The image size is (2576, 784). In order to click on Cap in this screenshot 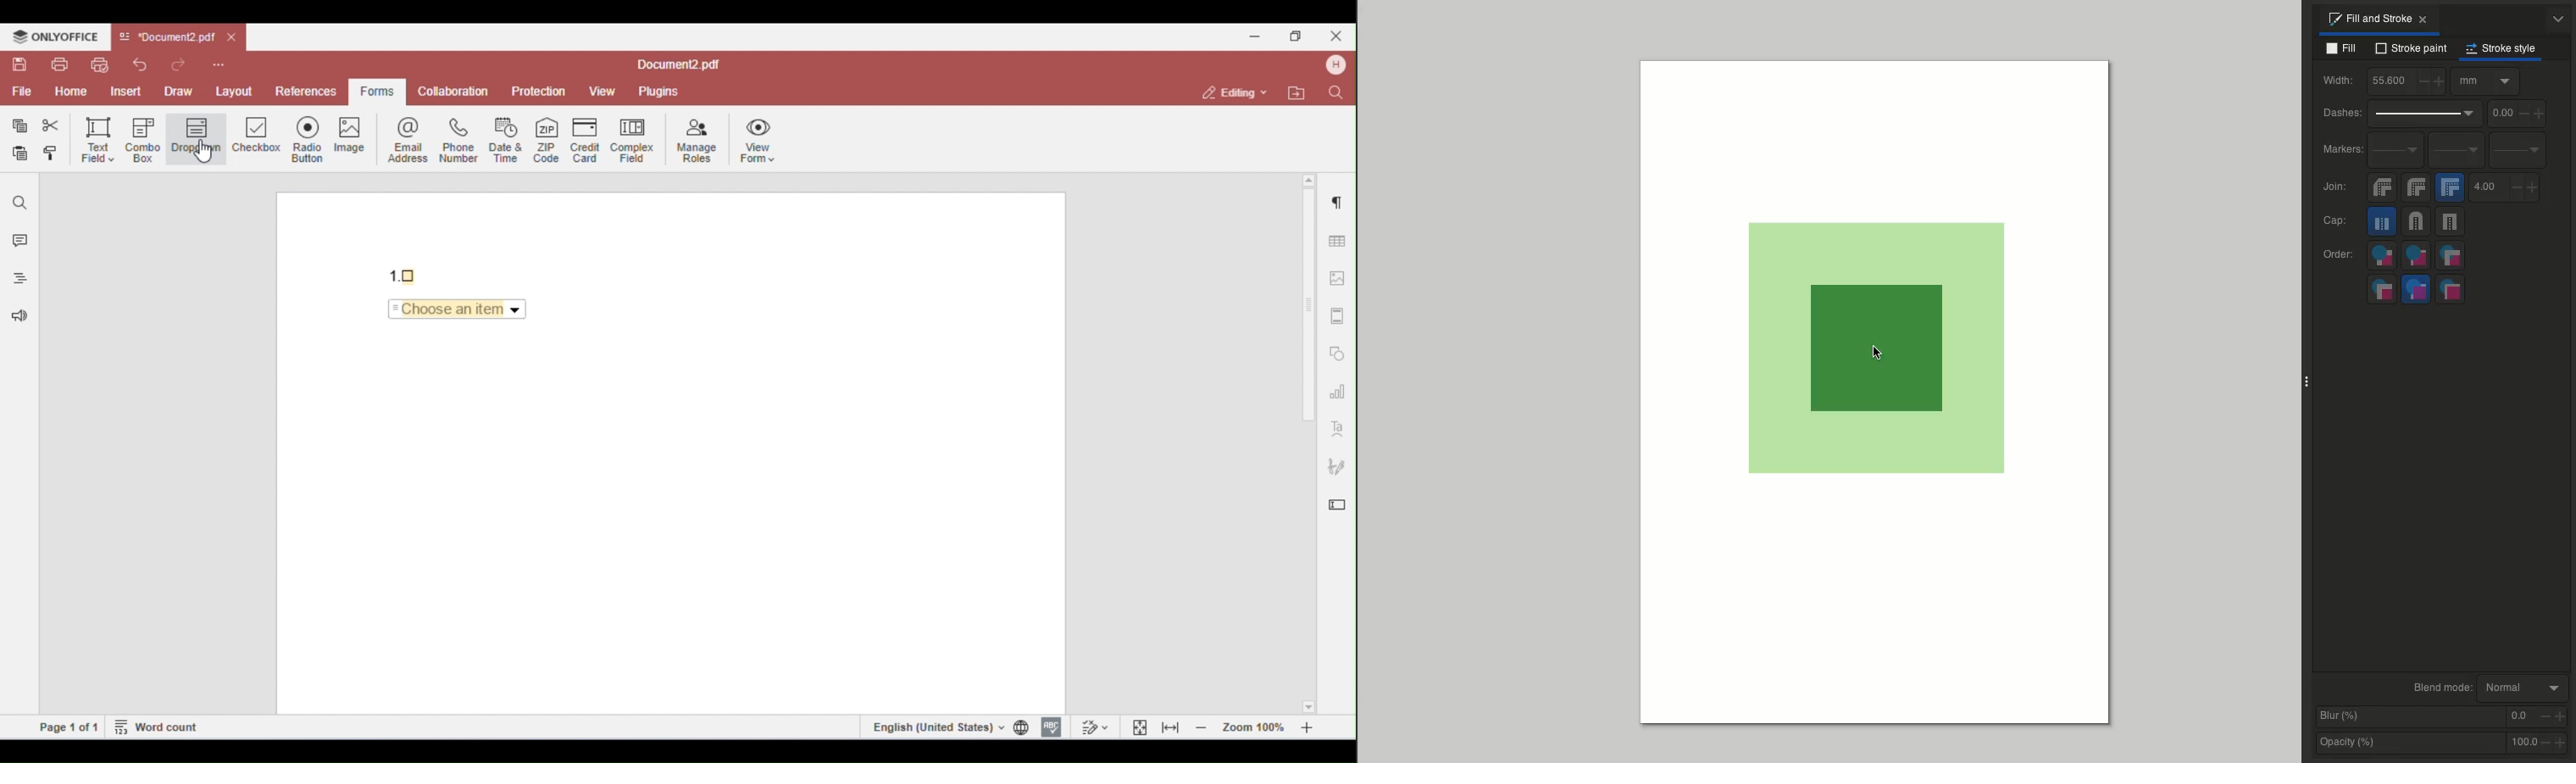, I will do `click(2334, 220)`.